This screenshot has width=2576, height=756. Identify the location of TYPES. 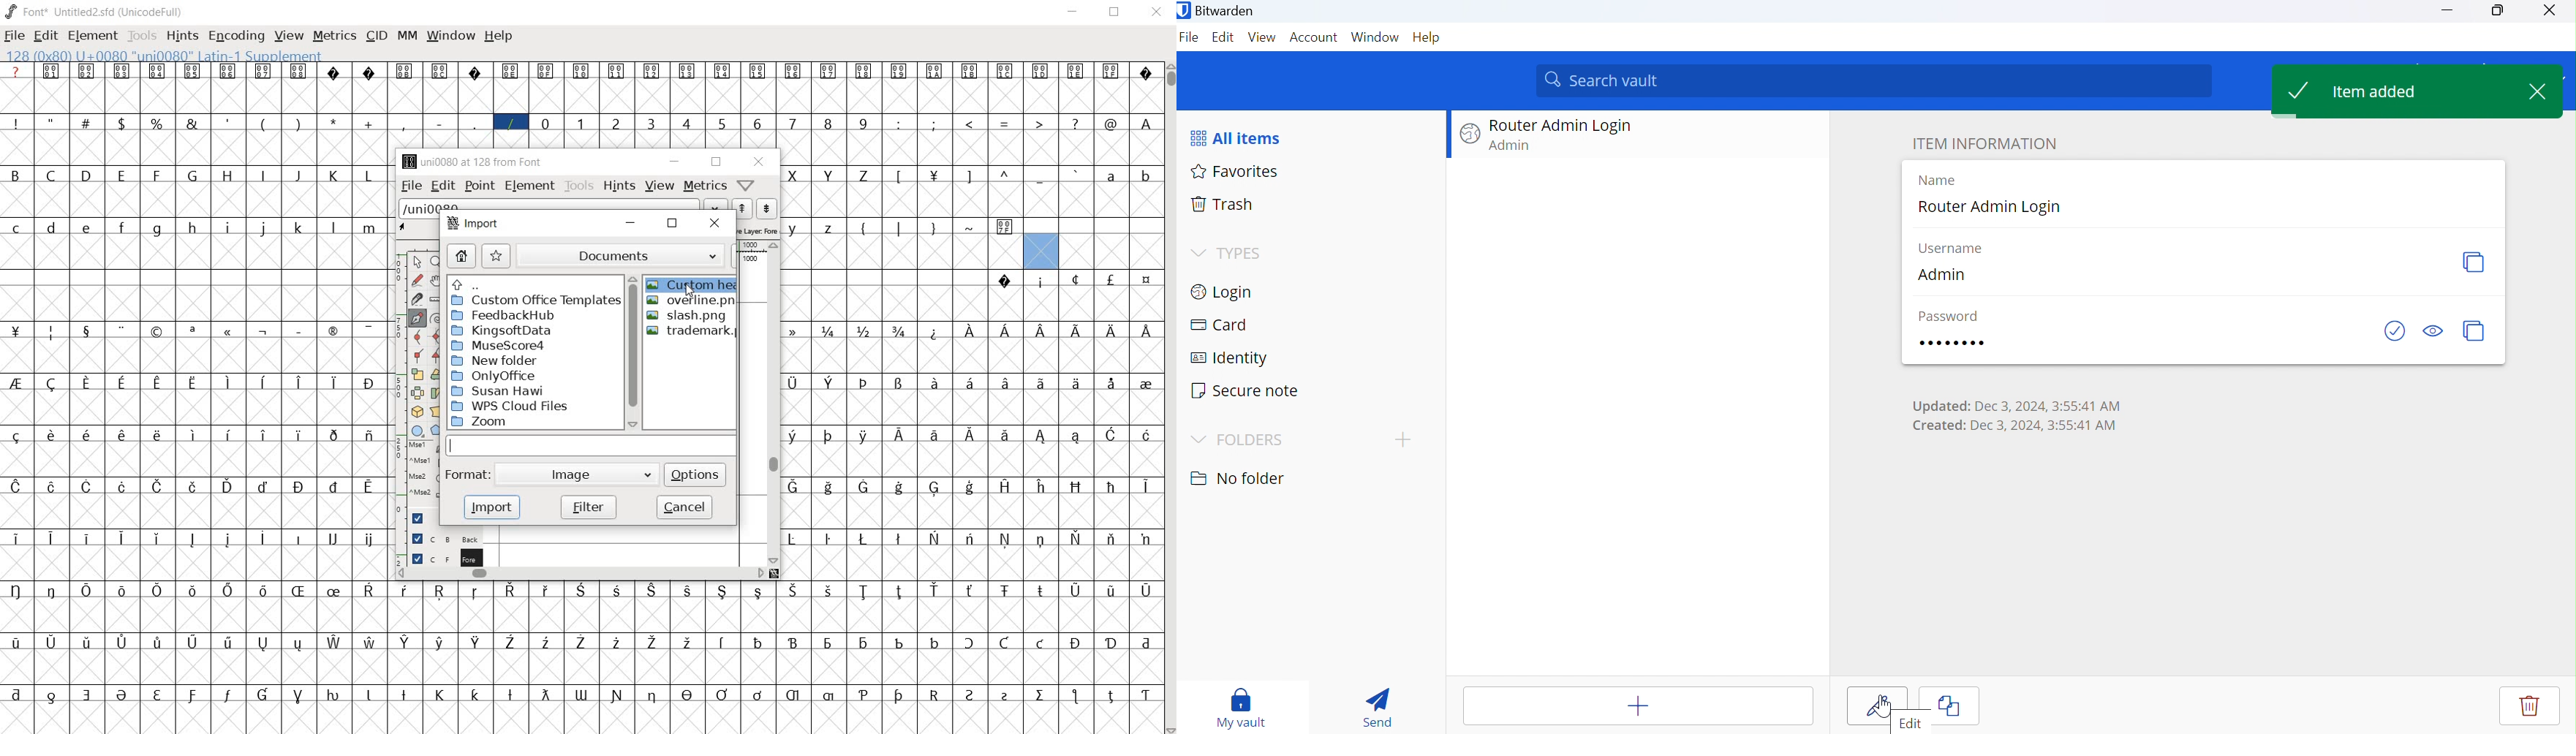
(1225, 253).